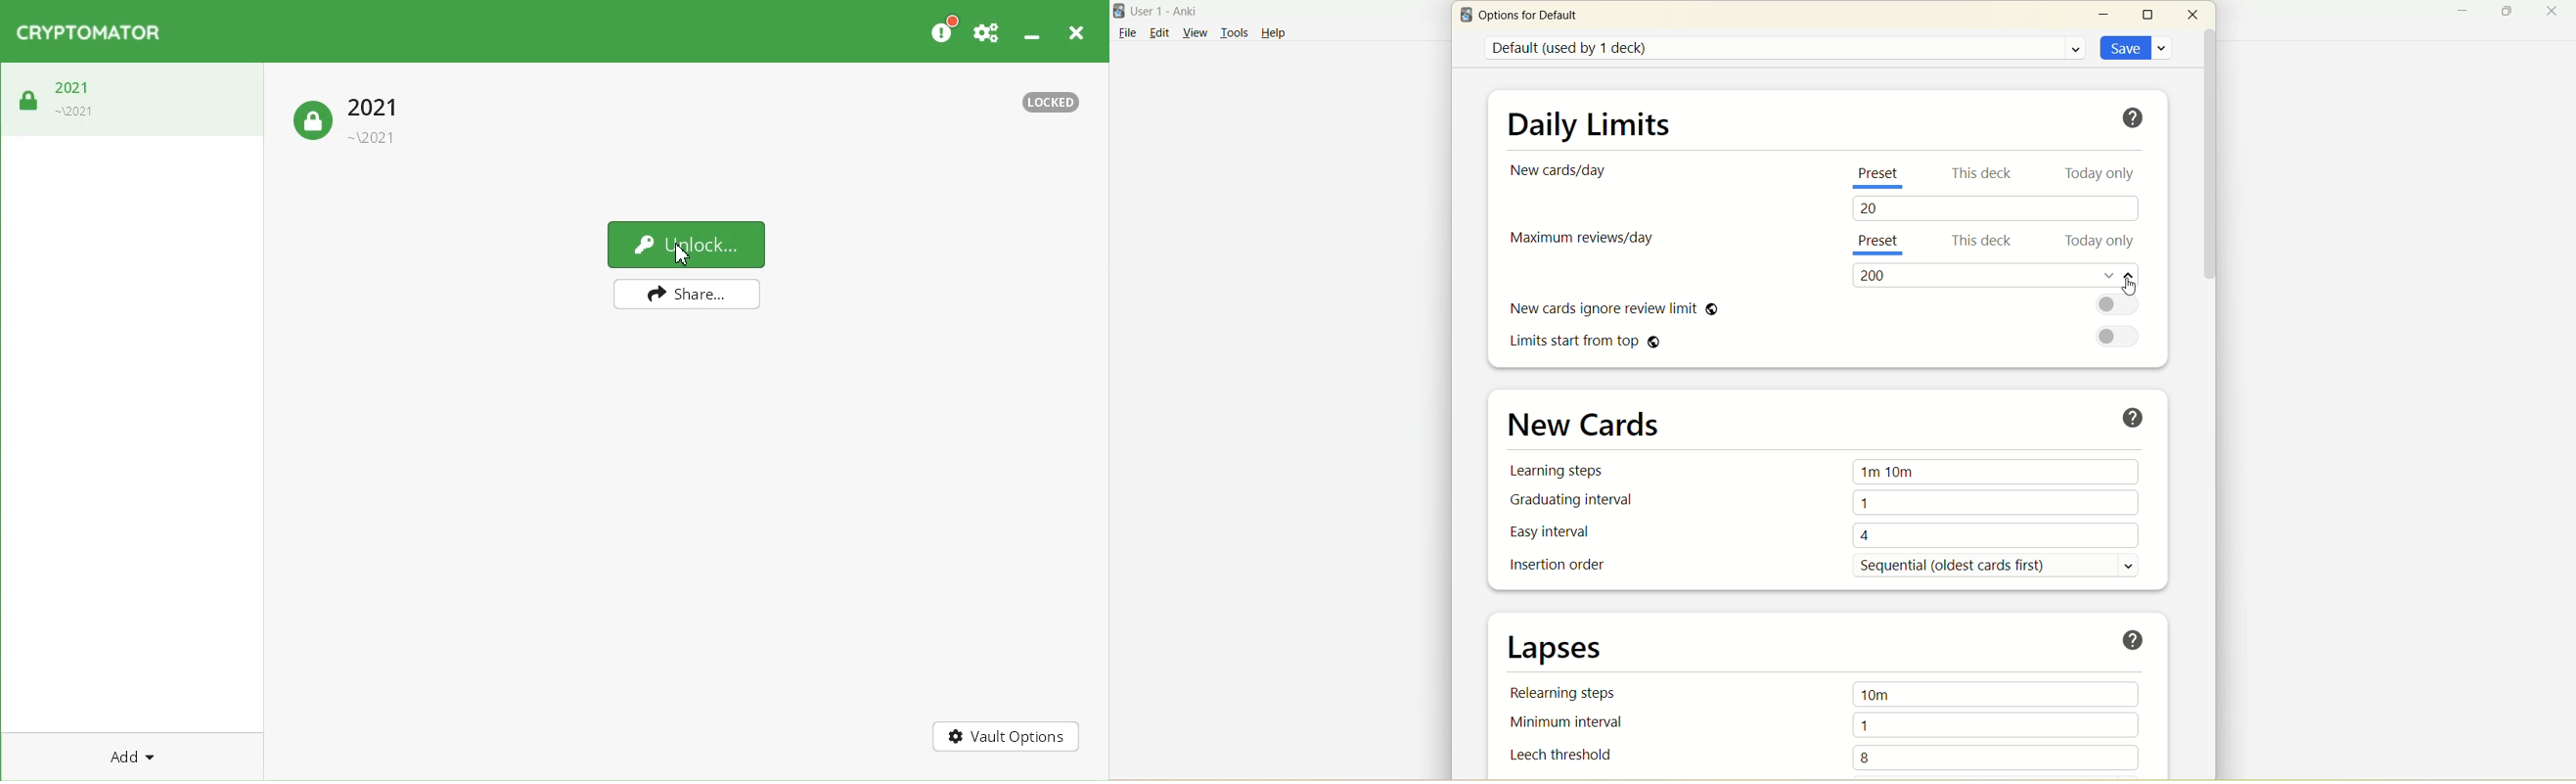 This screenshot has height=784, width=2576. What do you see at coordinates (2105, 13) in the screenshot?
I see `minimize` at bounding box center [2105, 13].